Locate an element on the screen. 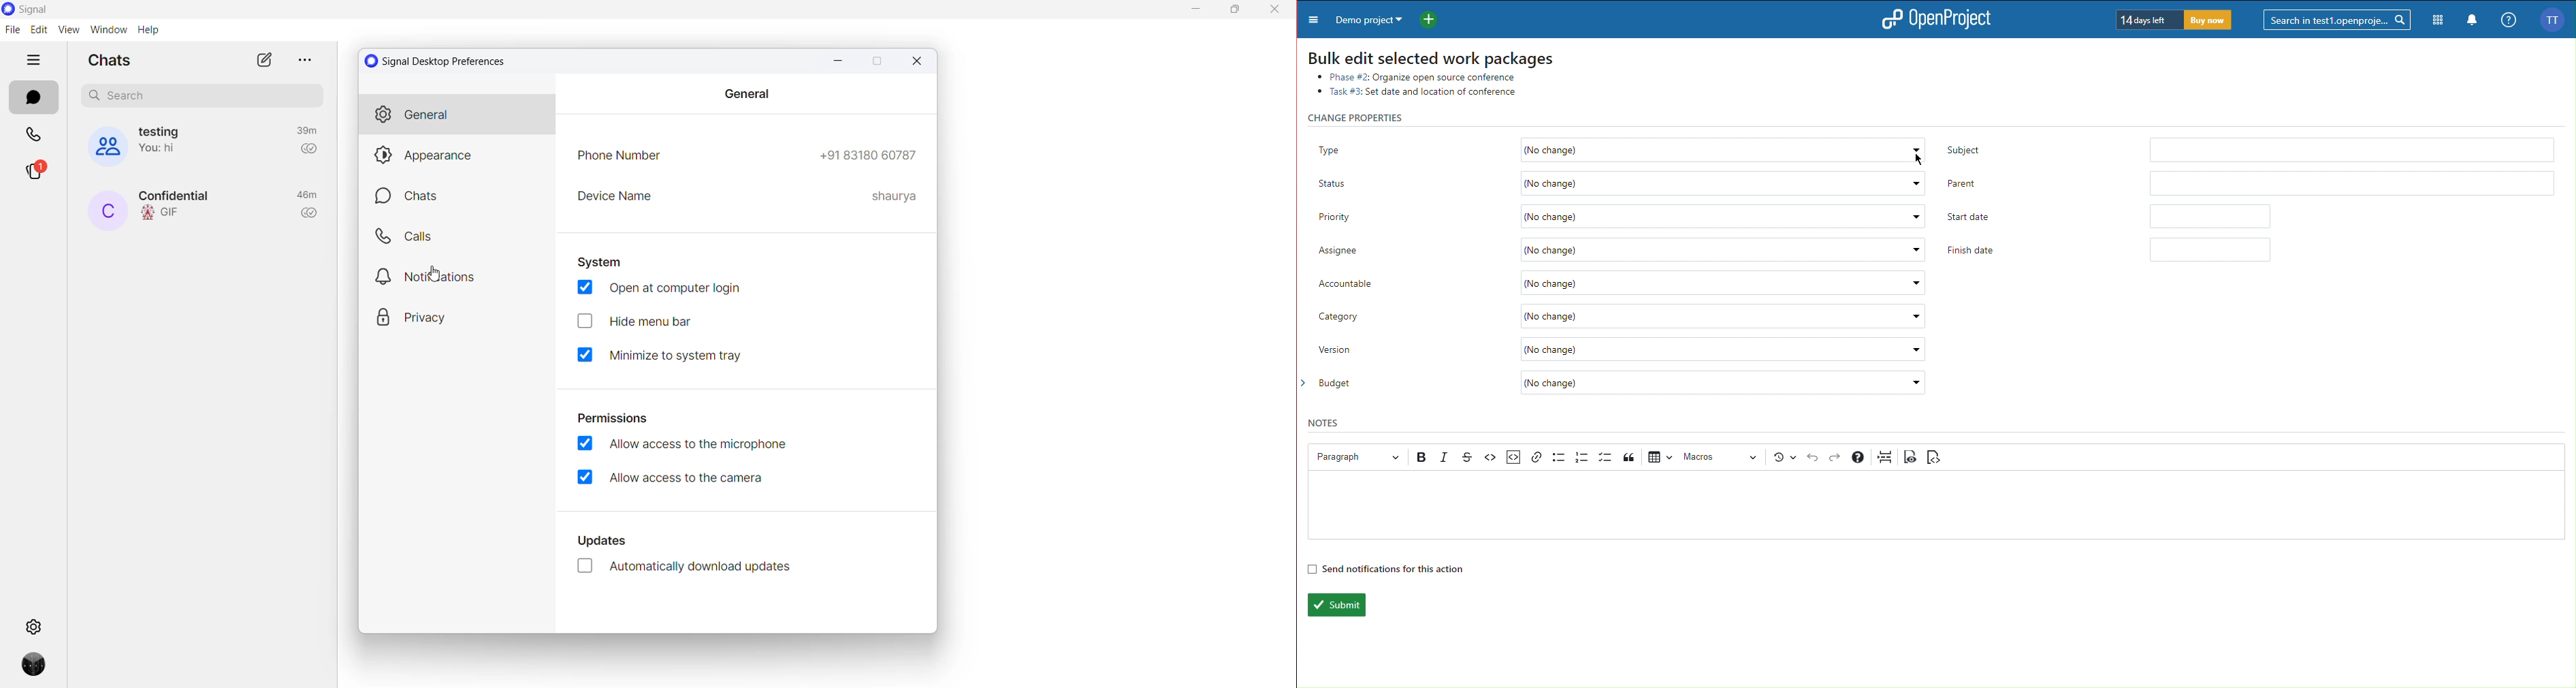 The height and width of the screenshot is (700, 2576). settings is located at coordinates (33, 626).